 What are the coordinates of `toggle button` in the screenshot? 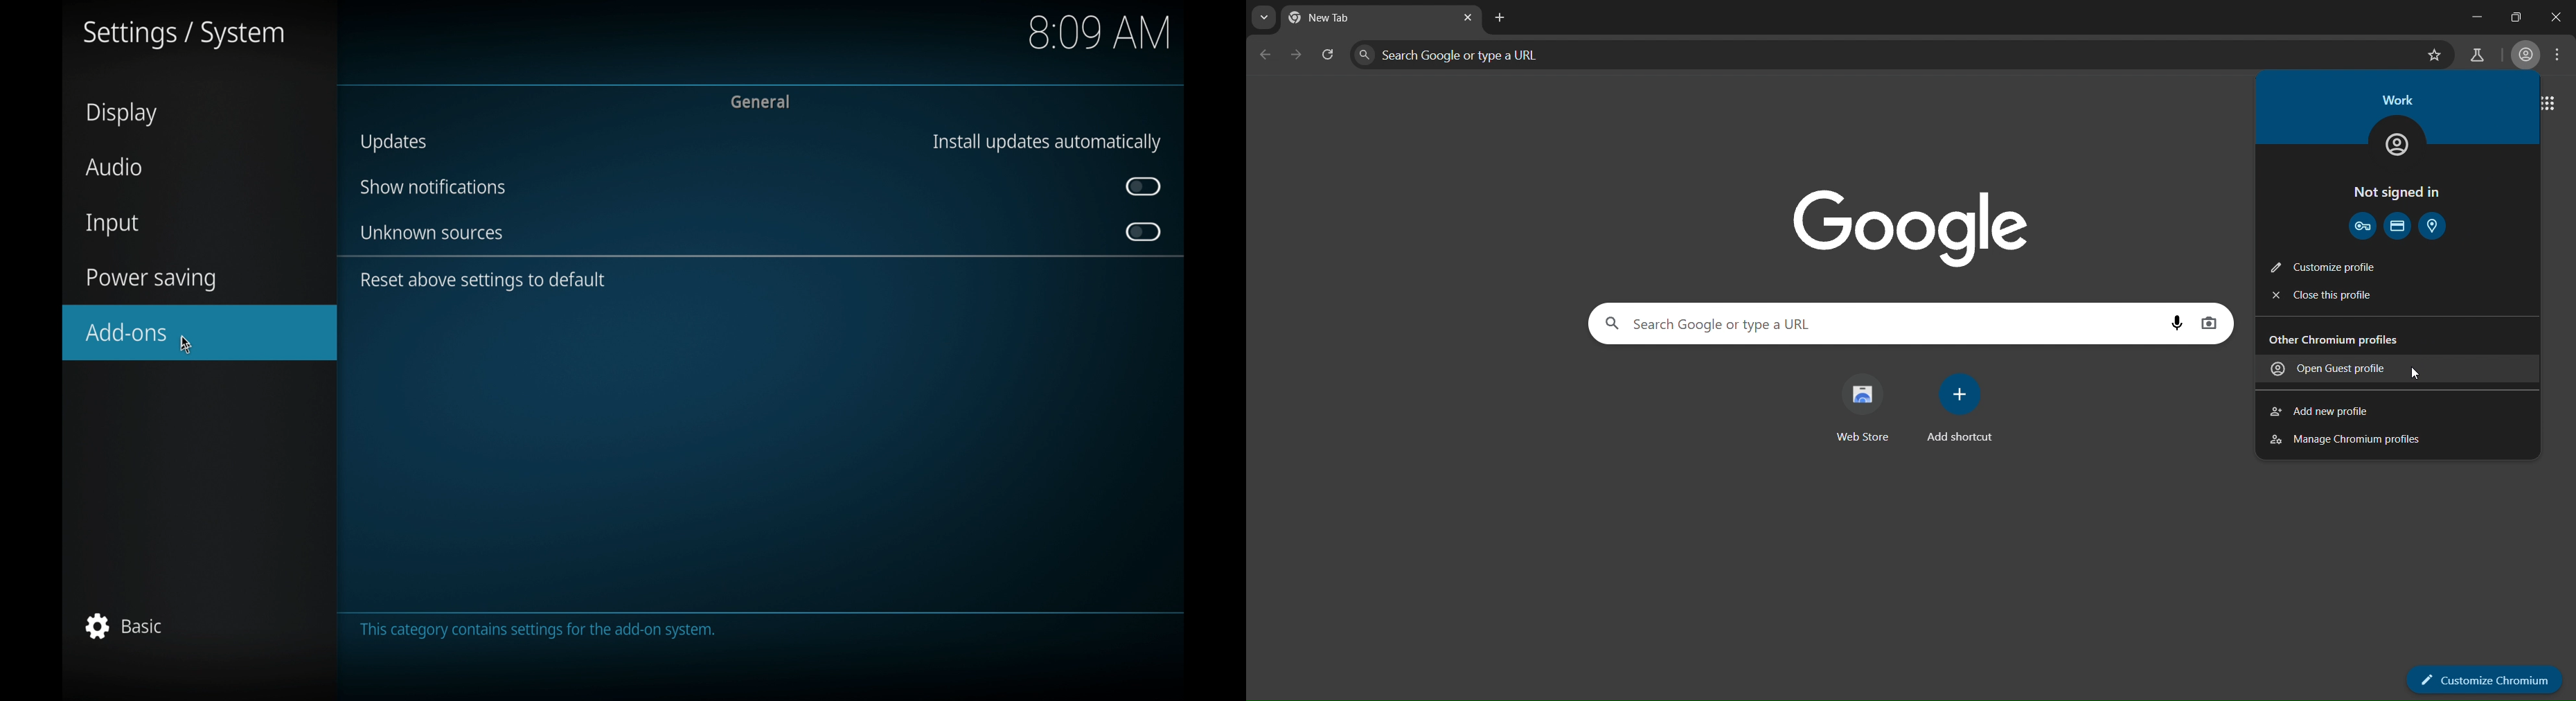 It's located at (1144, 186).